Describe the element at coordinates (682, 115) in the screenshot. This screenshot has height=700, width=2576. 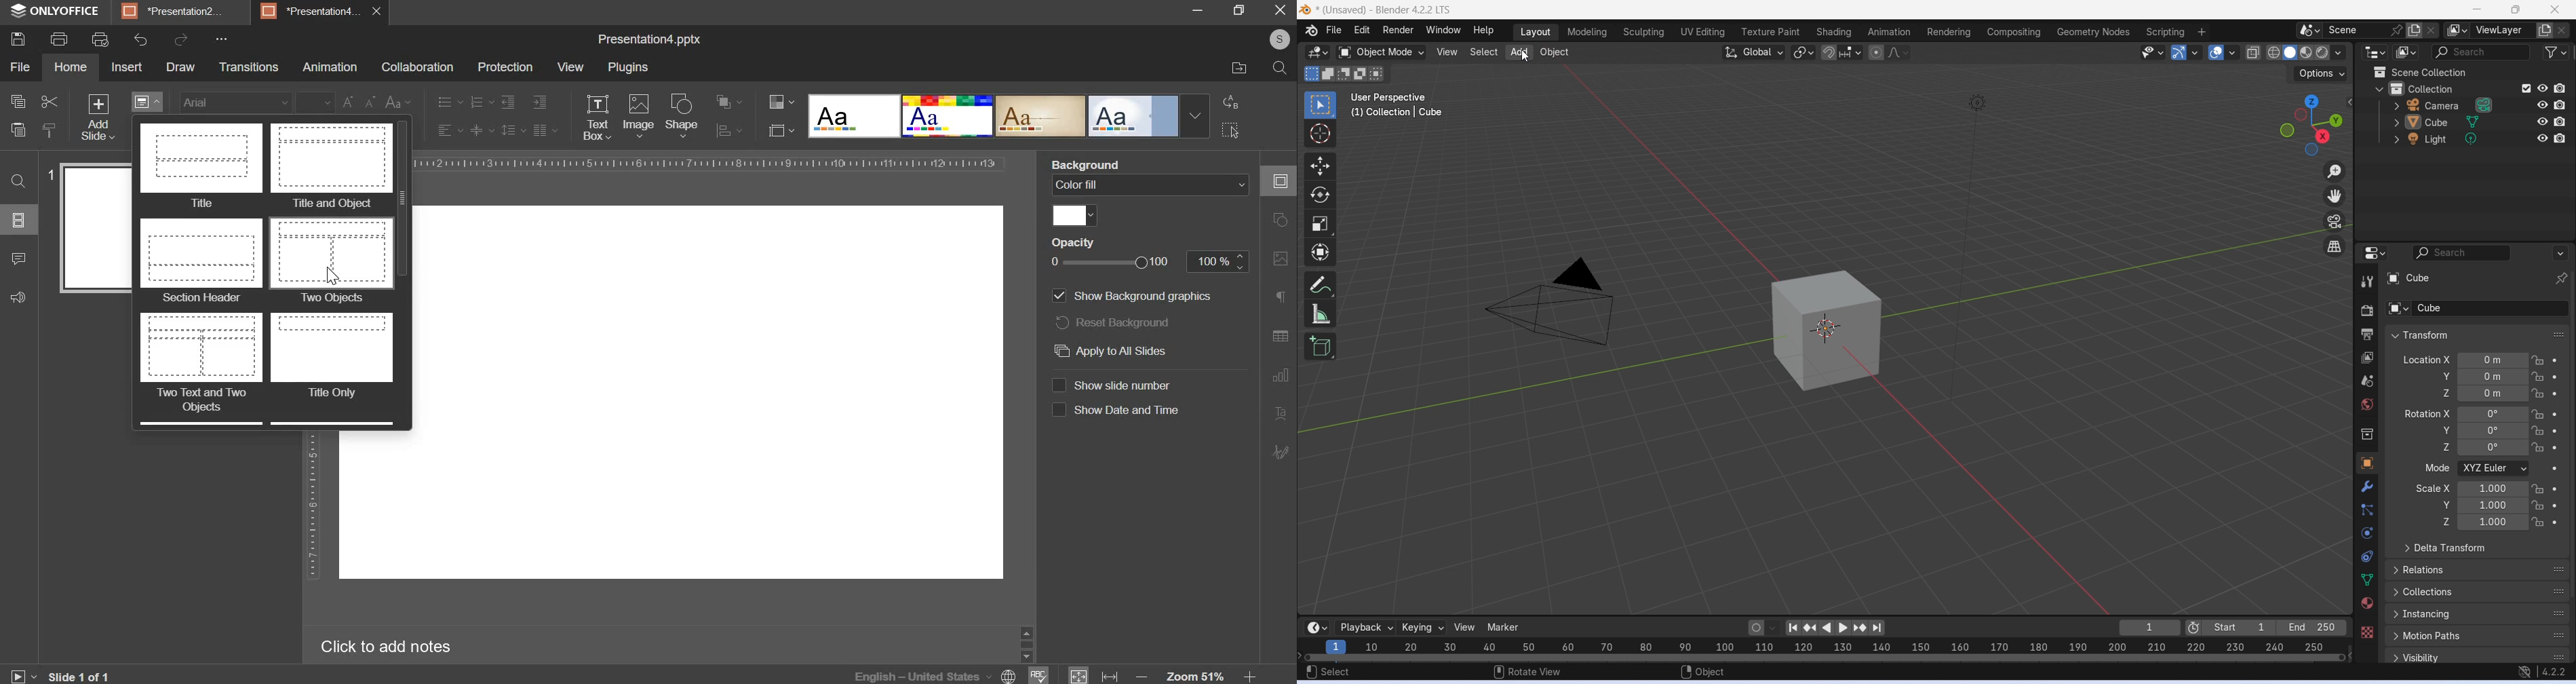
I see `shape` at that location.